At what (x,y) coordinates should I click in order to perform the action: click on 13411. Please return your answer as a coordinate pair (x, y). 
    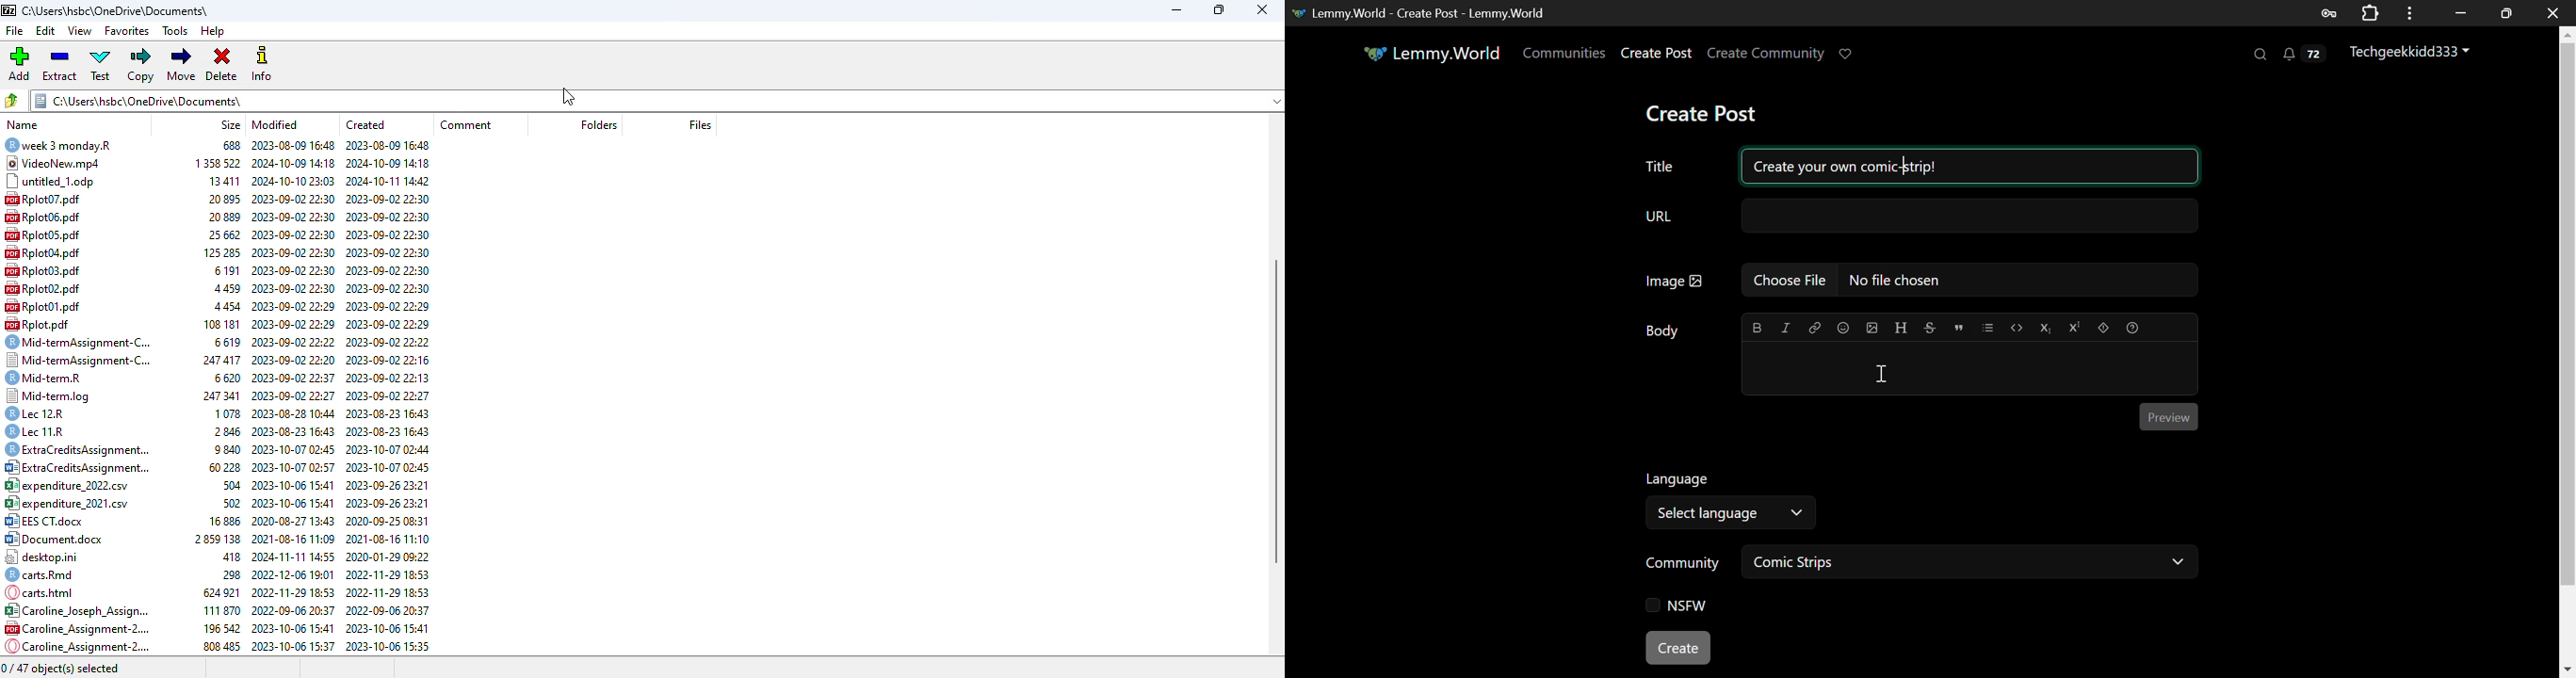
    Looking at the image, I should click on (218, 180).